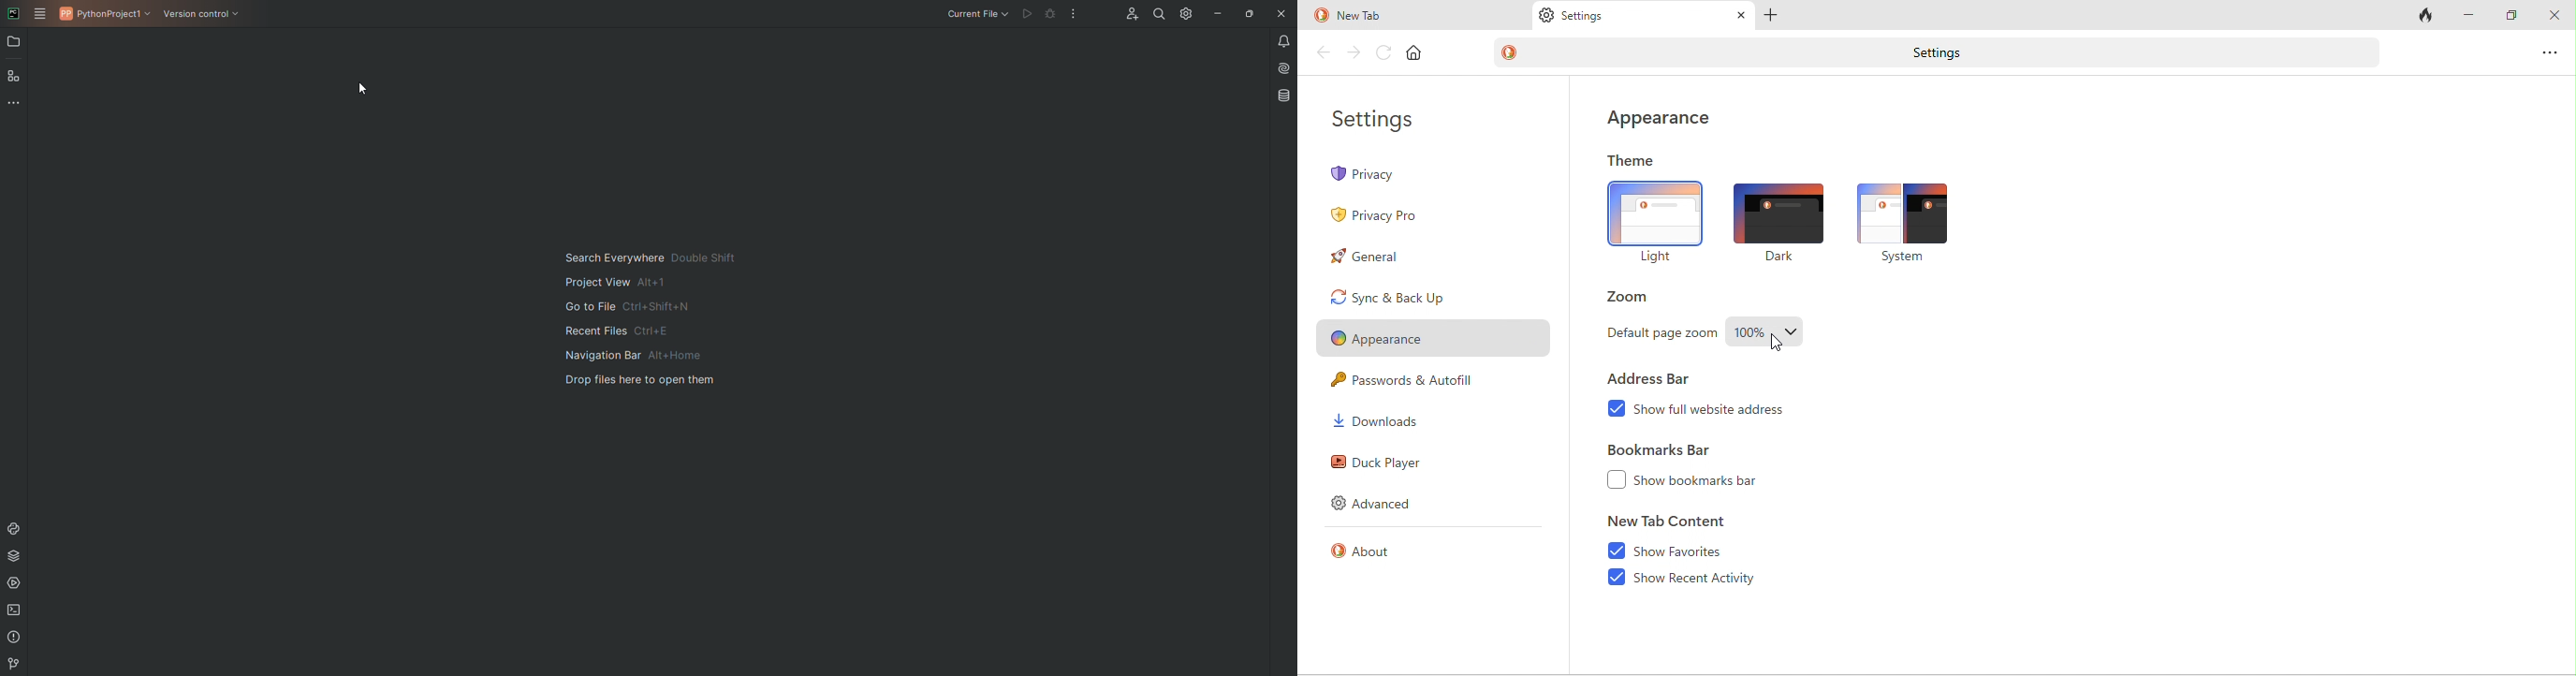 This screenshot has width=2576, height=700. What do you see at coordinates (1280, 14) in the screenshot?
I see `Close` at bounding box center [1280, 14].